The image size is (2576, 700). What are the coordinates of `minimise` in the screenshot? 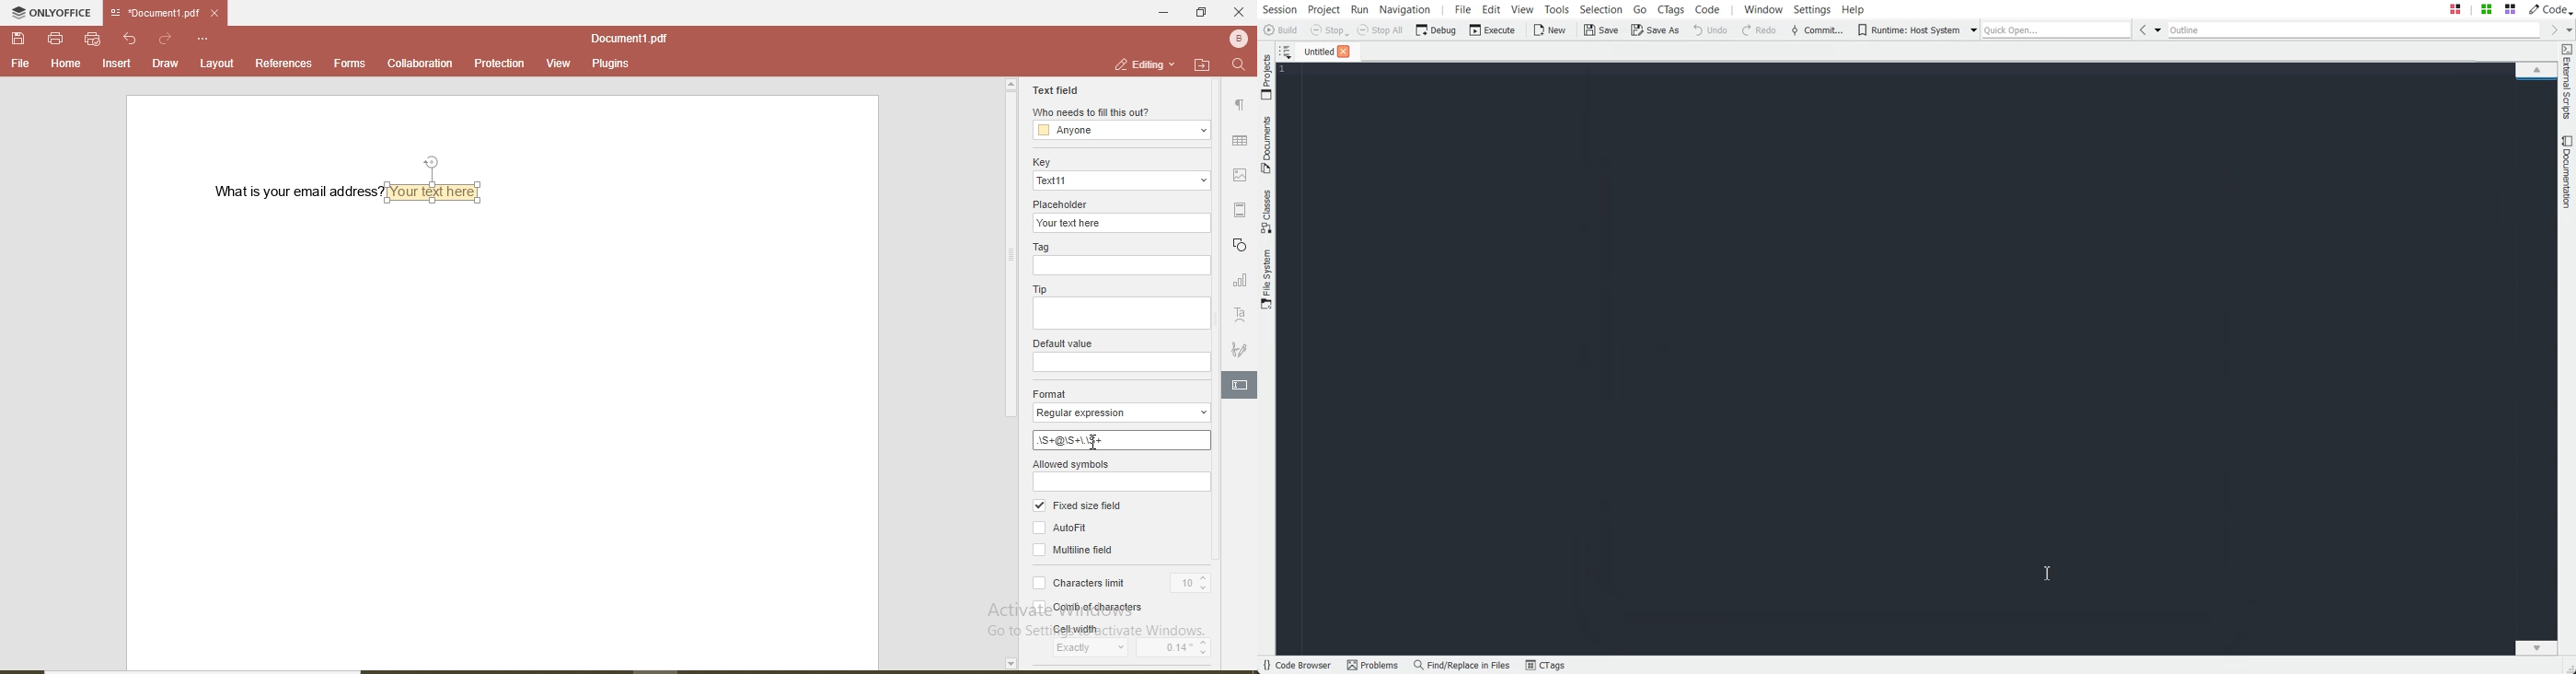 It's located at (1158, 11).